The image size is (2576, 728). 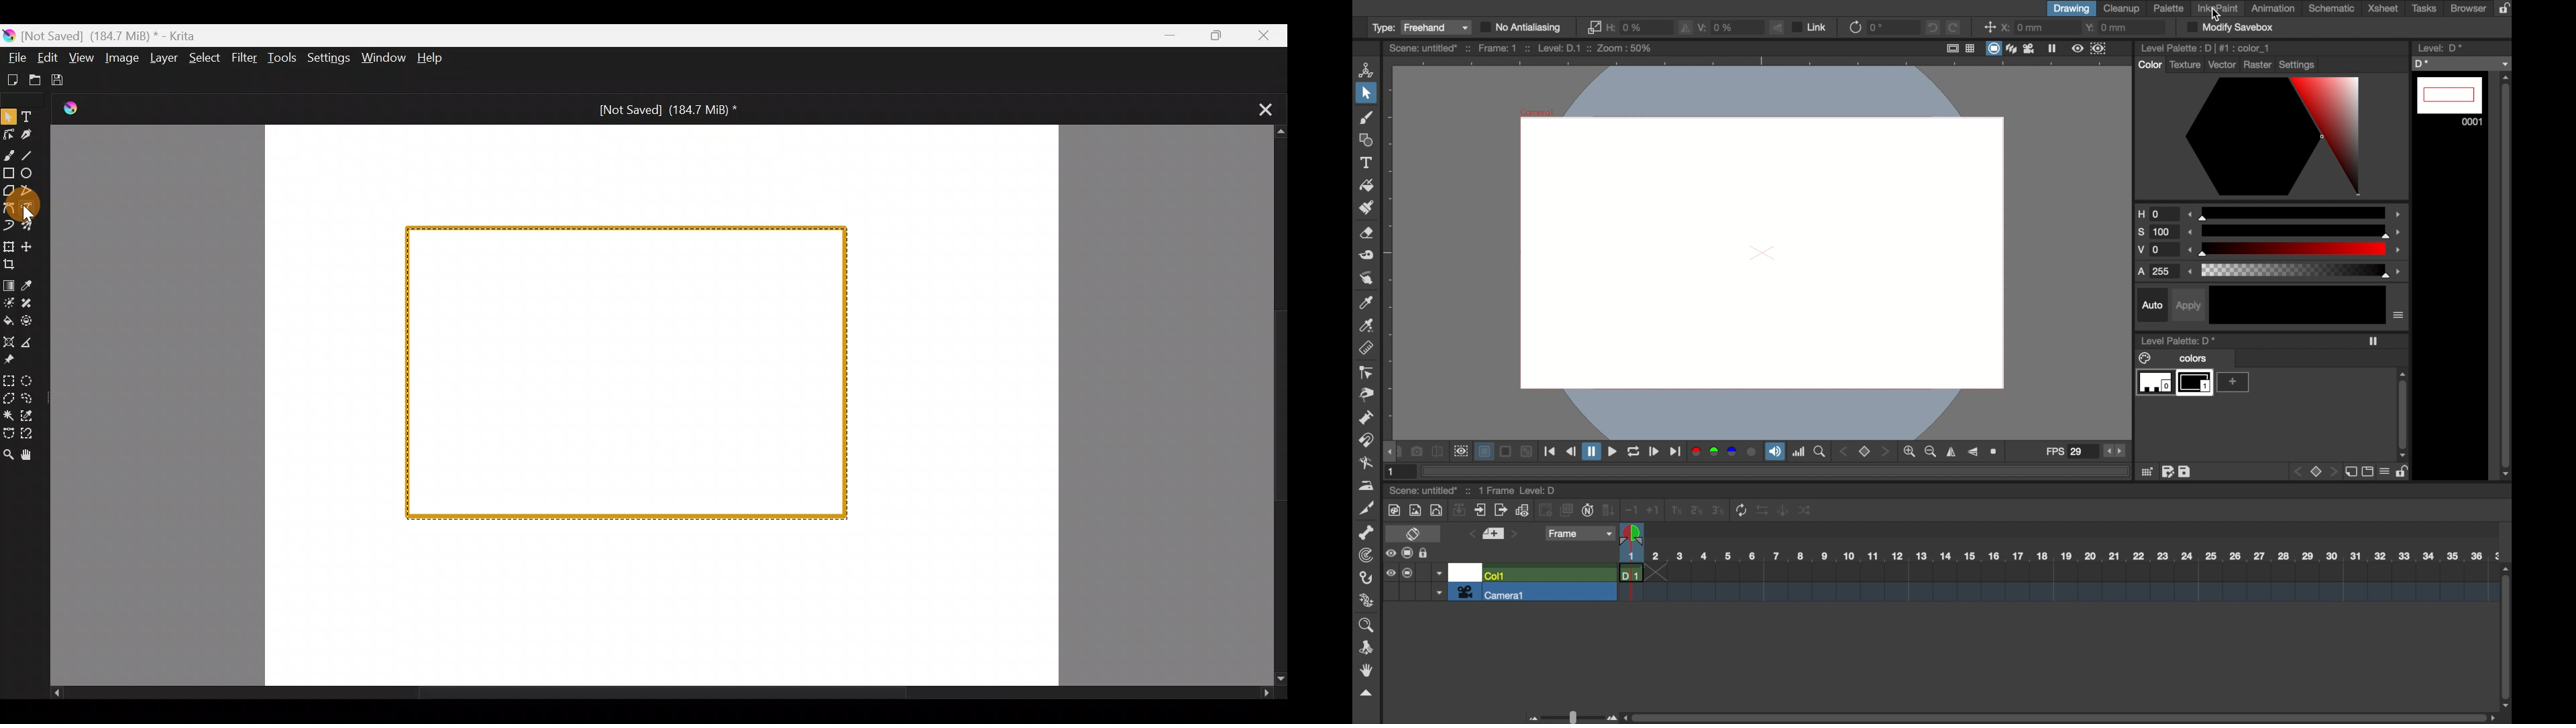 I want to click on down, so click(x=1609, y=510).